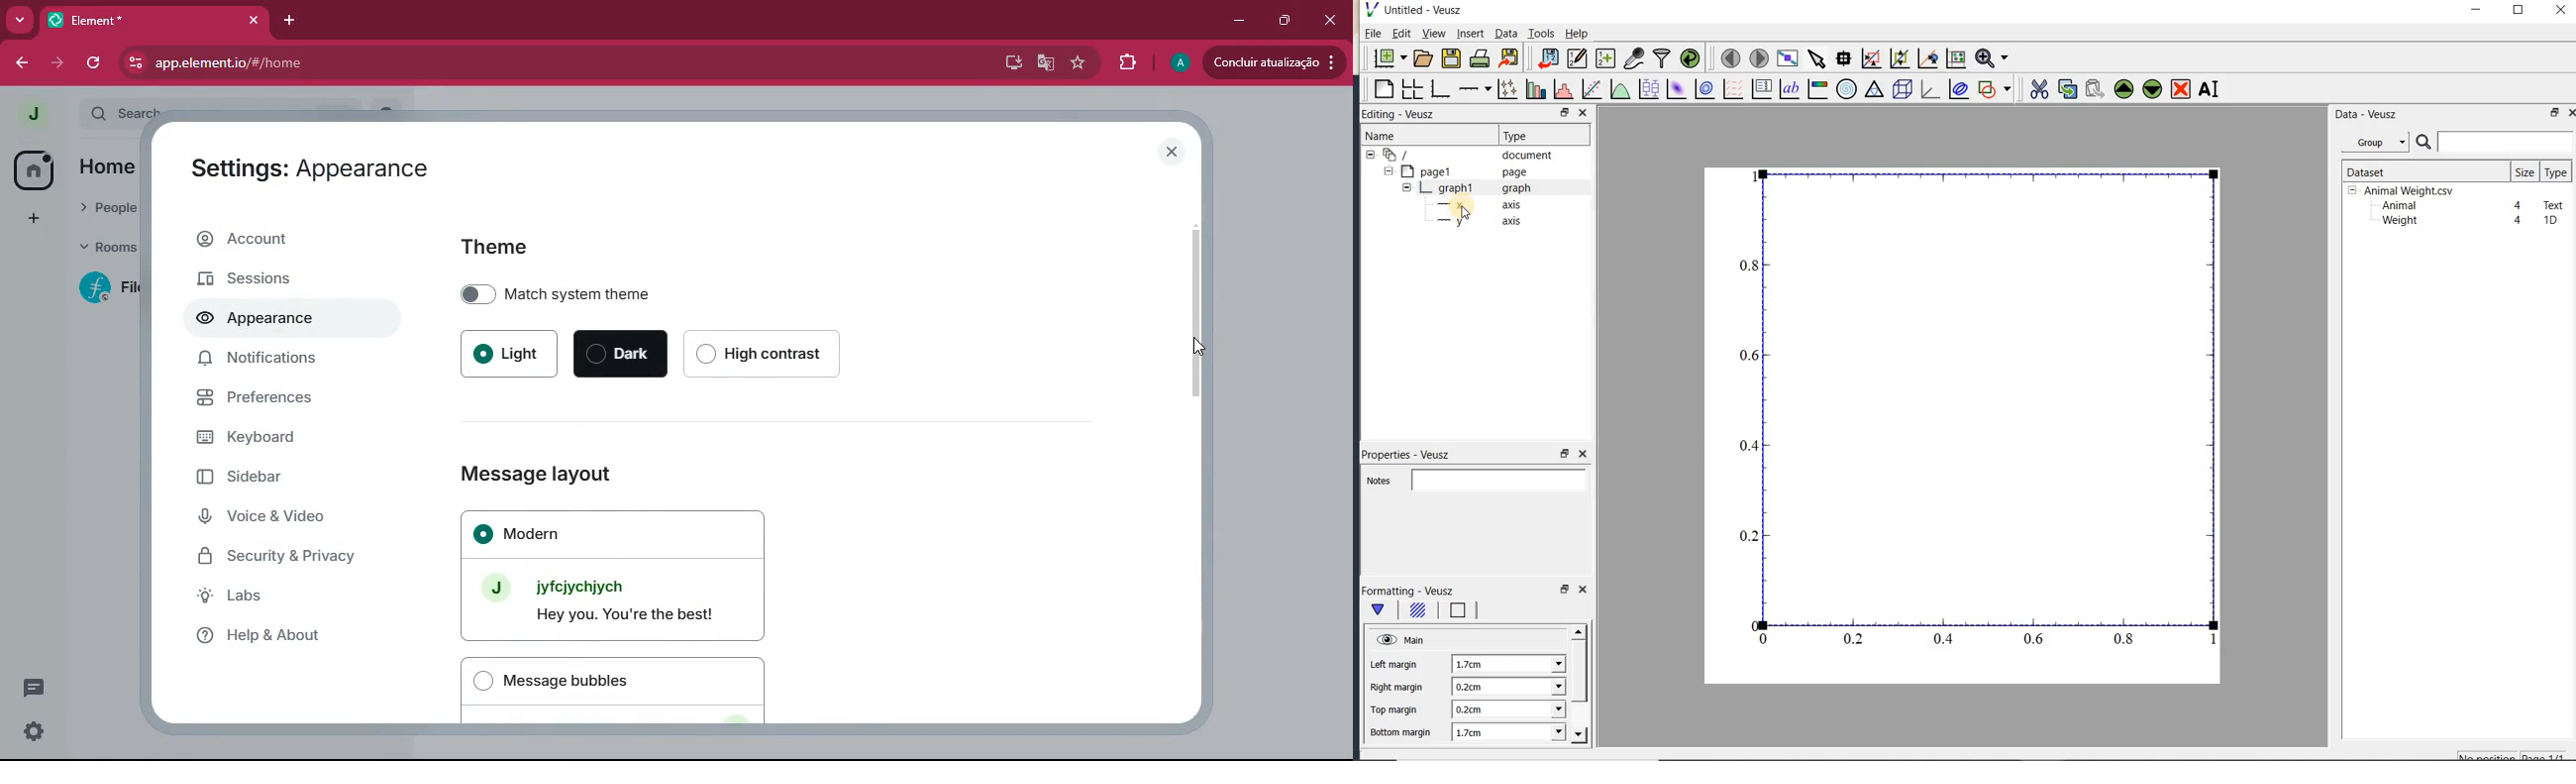 The width and height of the screenshot is (2576, 784). Describe the element at coordinates (1981, 411) in the screenshot. I see `graph` at that location.